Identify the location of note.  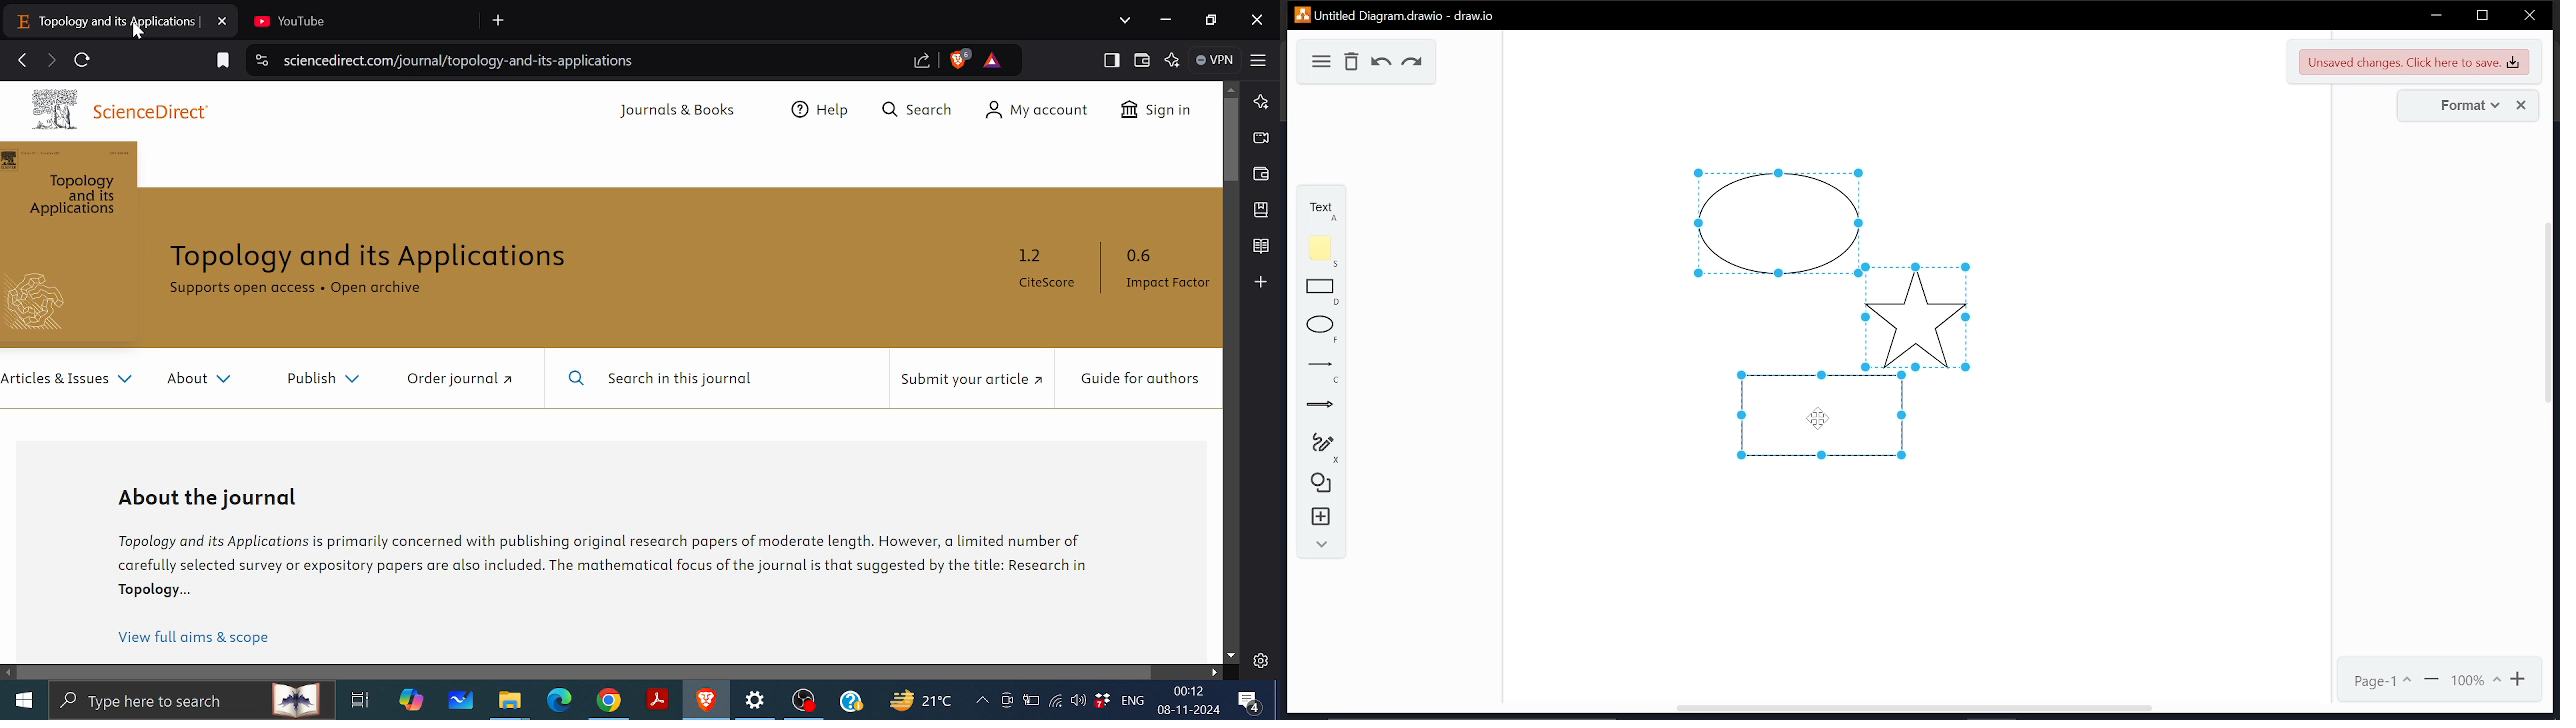
(1324, 251).